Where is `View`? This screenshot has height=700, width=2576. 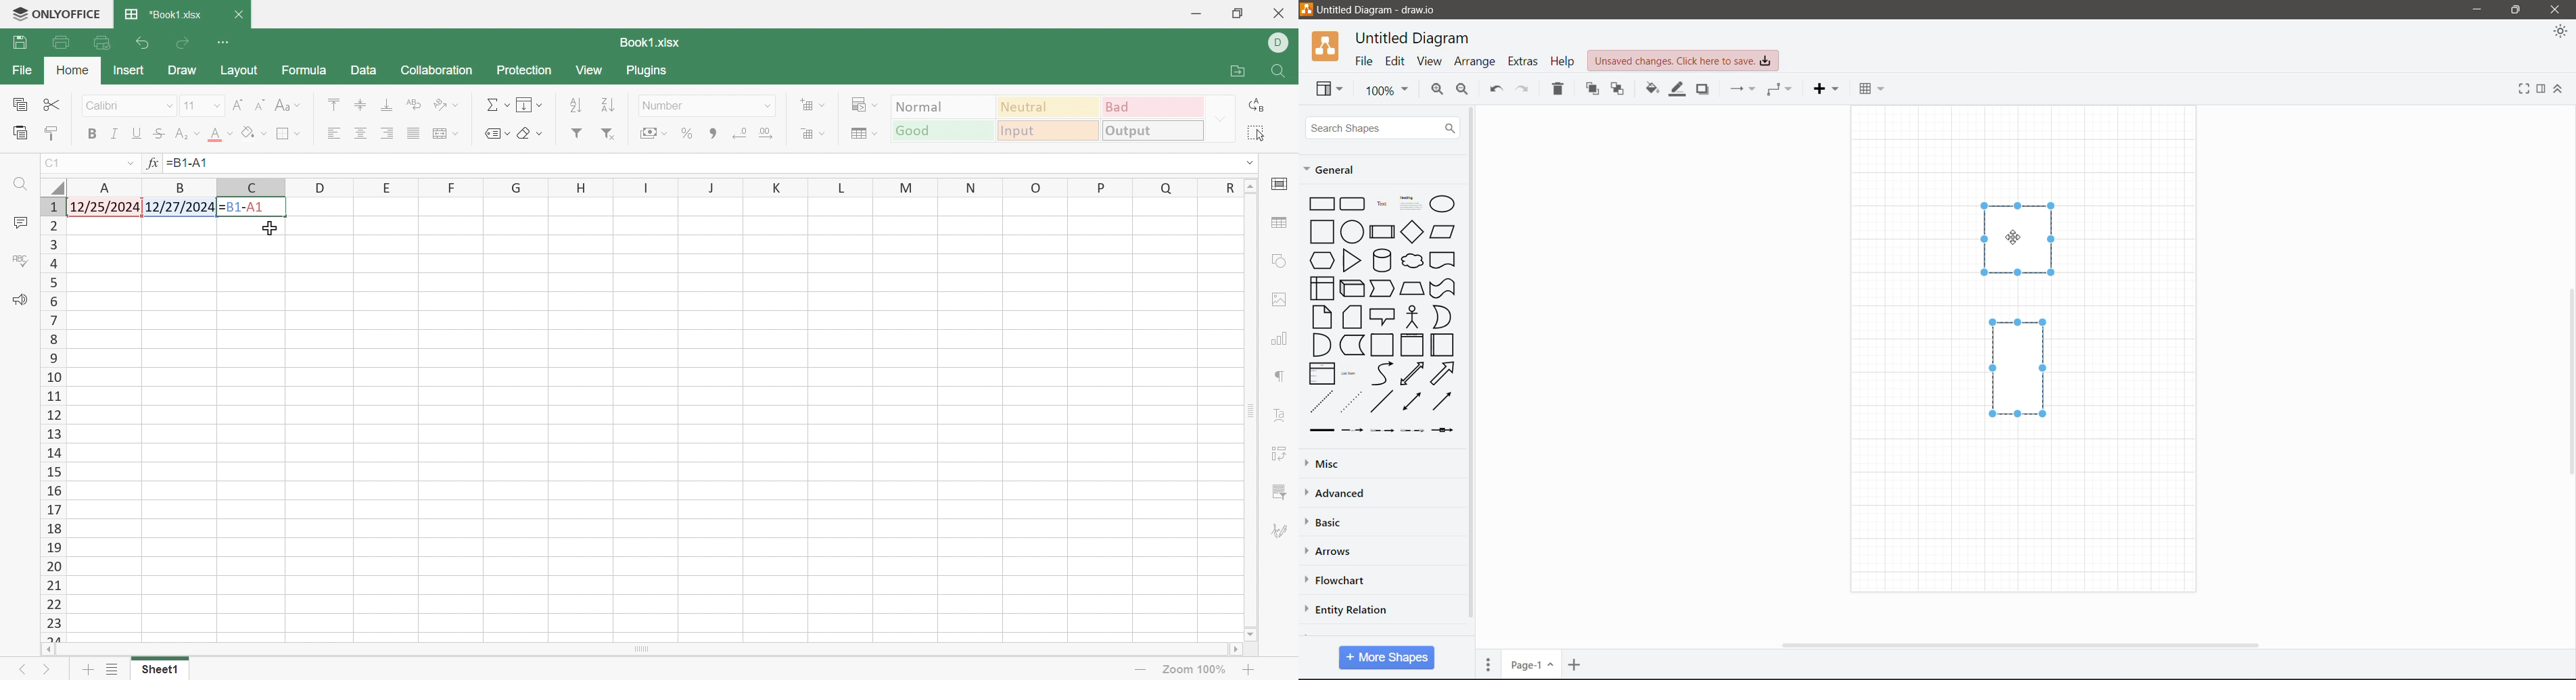 View is located at coordinates (1329, 88).